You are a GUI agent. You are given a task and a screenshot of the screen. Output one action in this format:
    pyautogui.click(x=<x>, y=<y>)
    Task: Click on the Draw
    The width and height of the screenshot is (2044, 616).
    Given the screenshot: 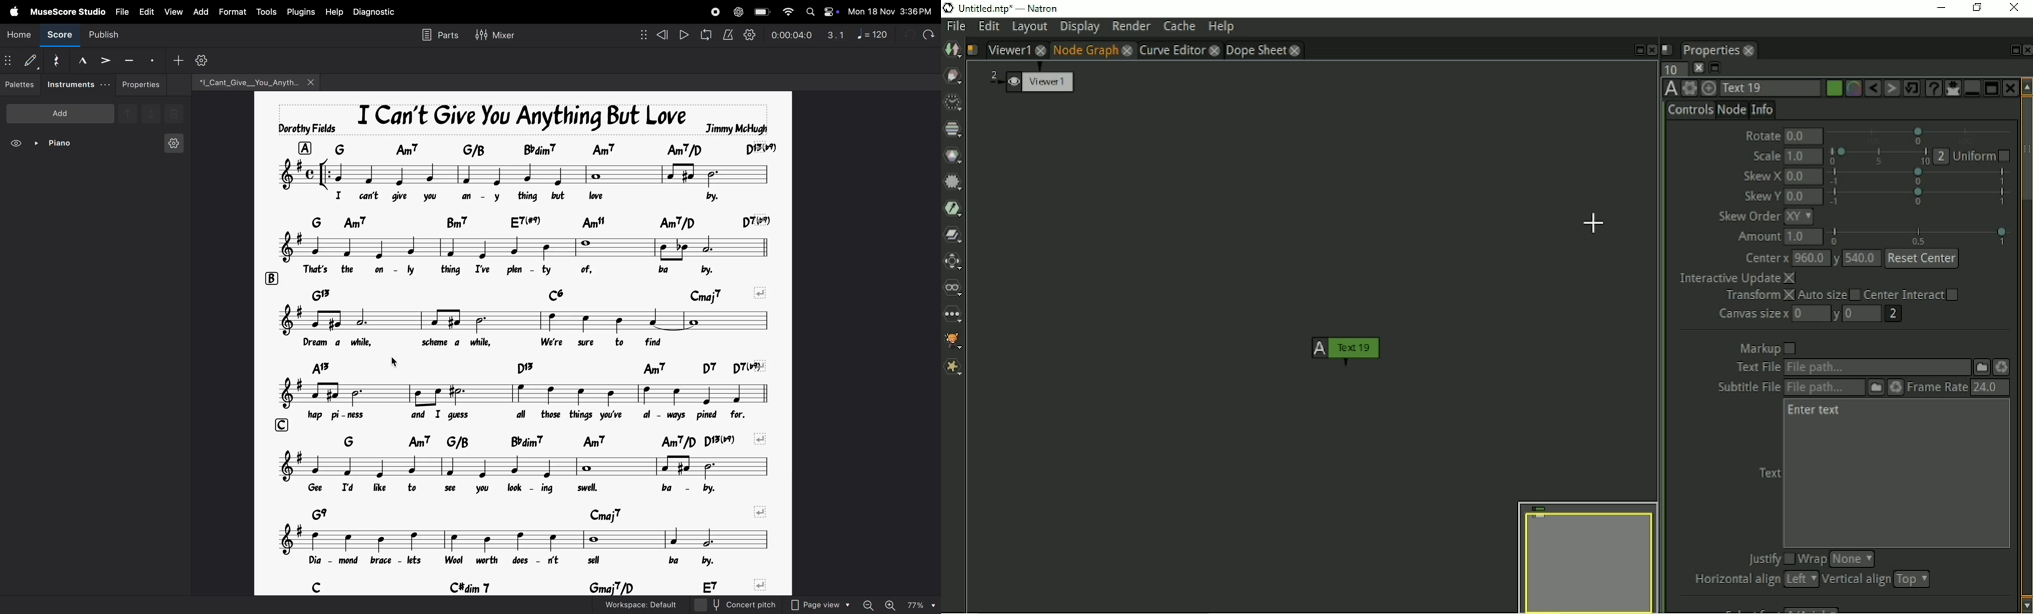 What is the action you would take?
    pyautogui.click(x=953, y=76)
    